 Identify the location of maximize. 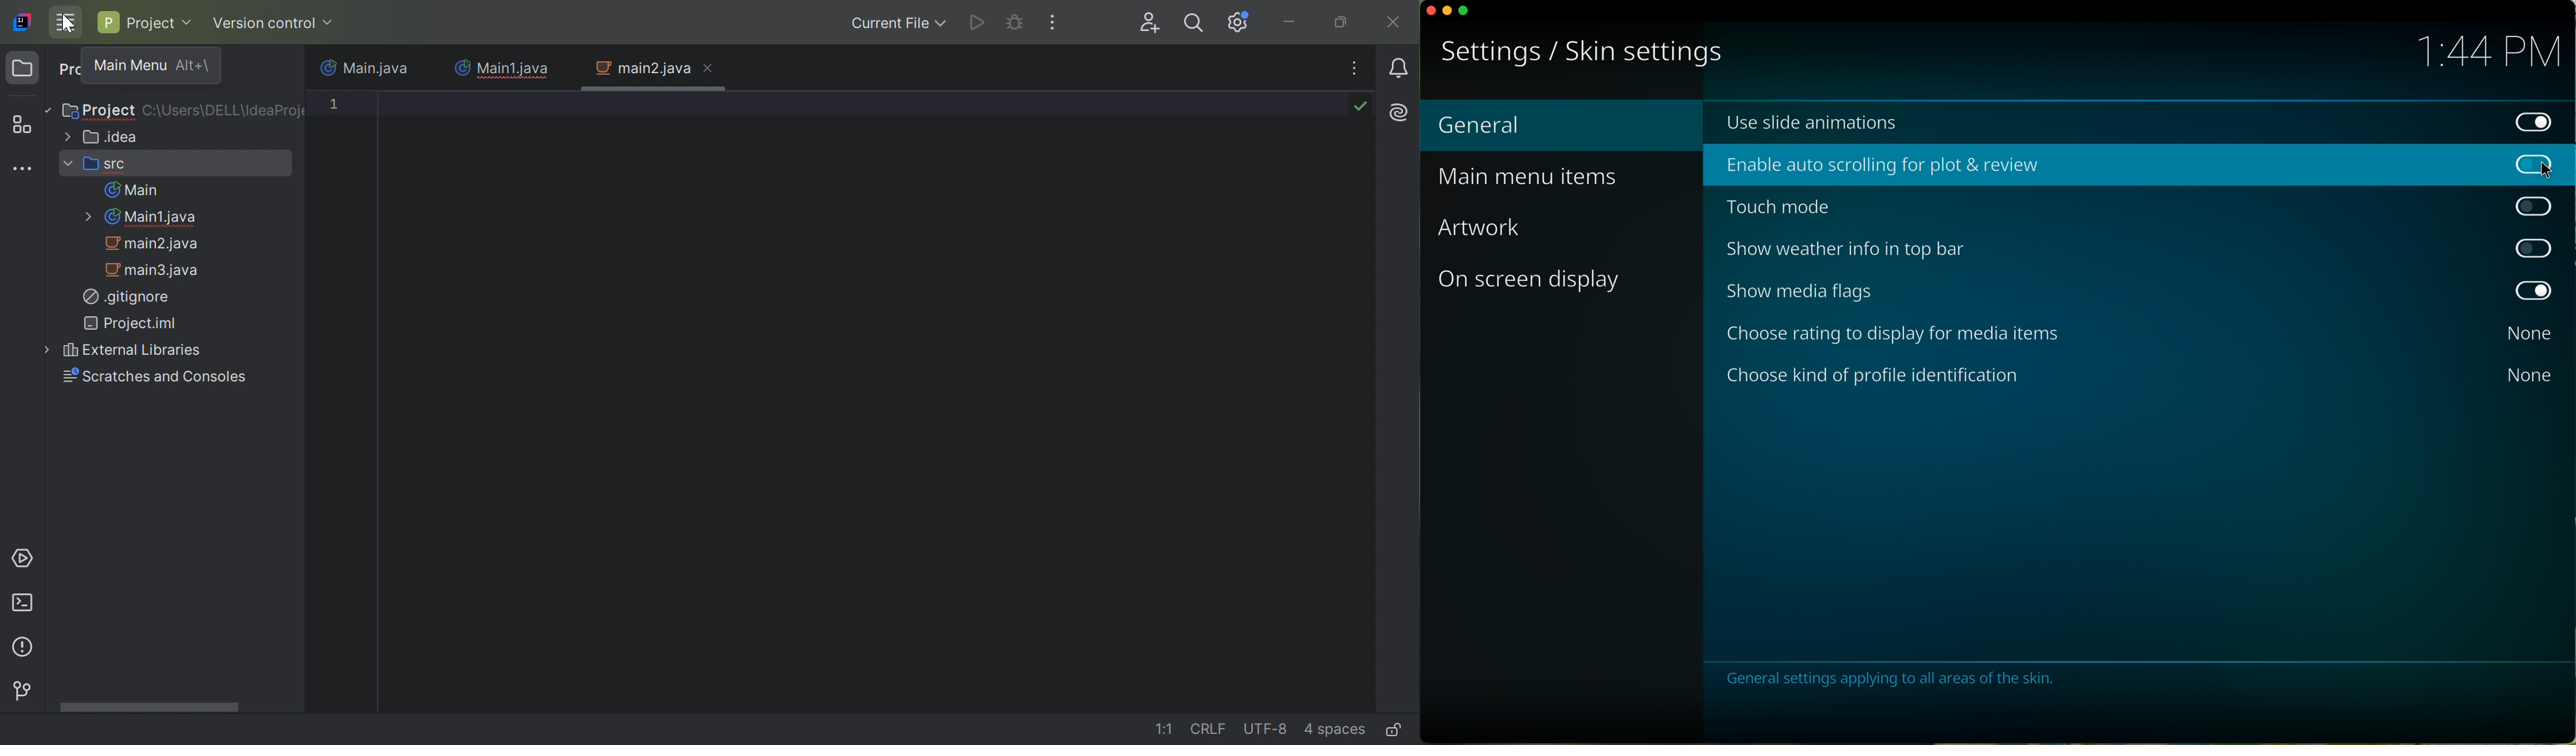
(1467, 10).